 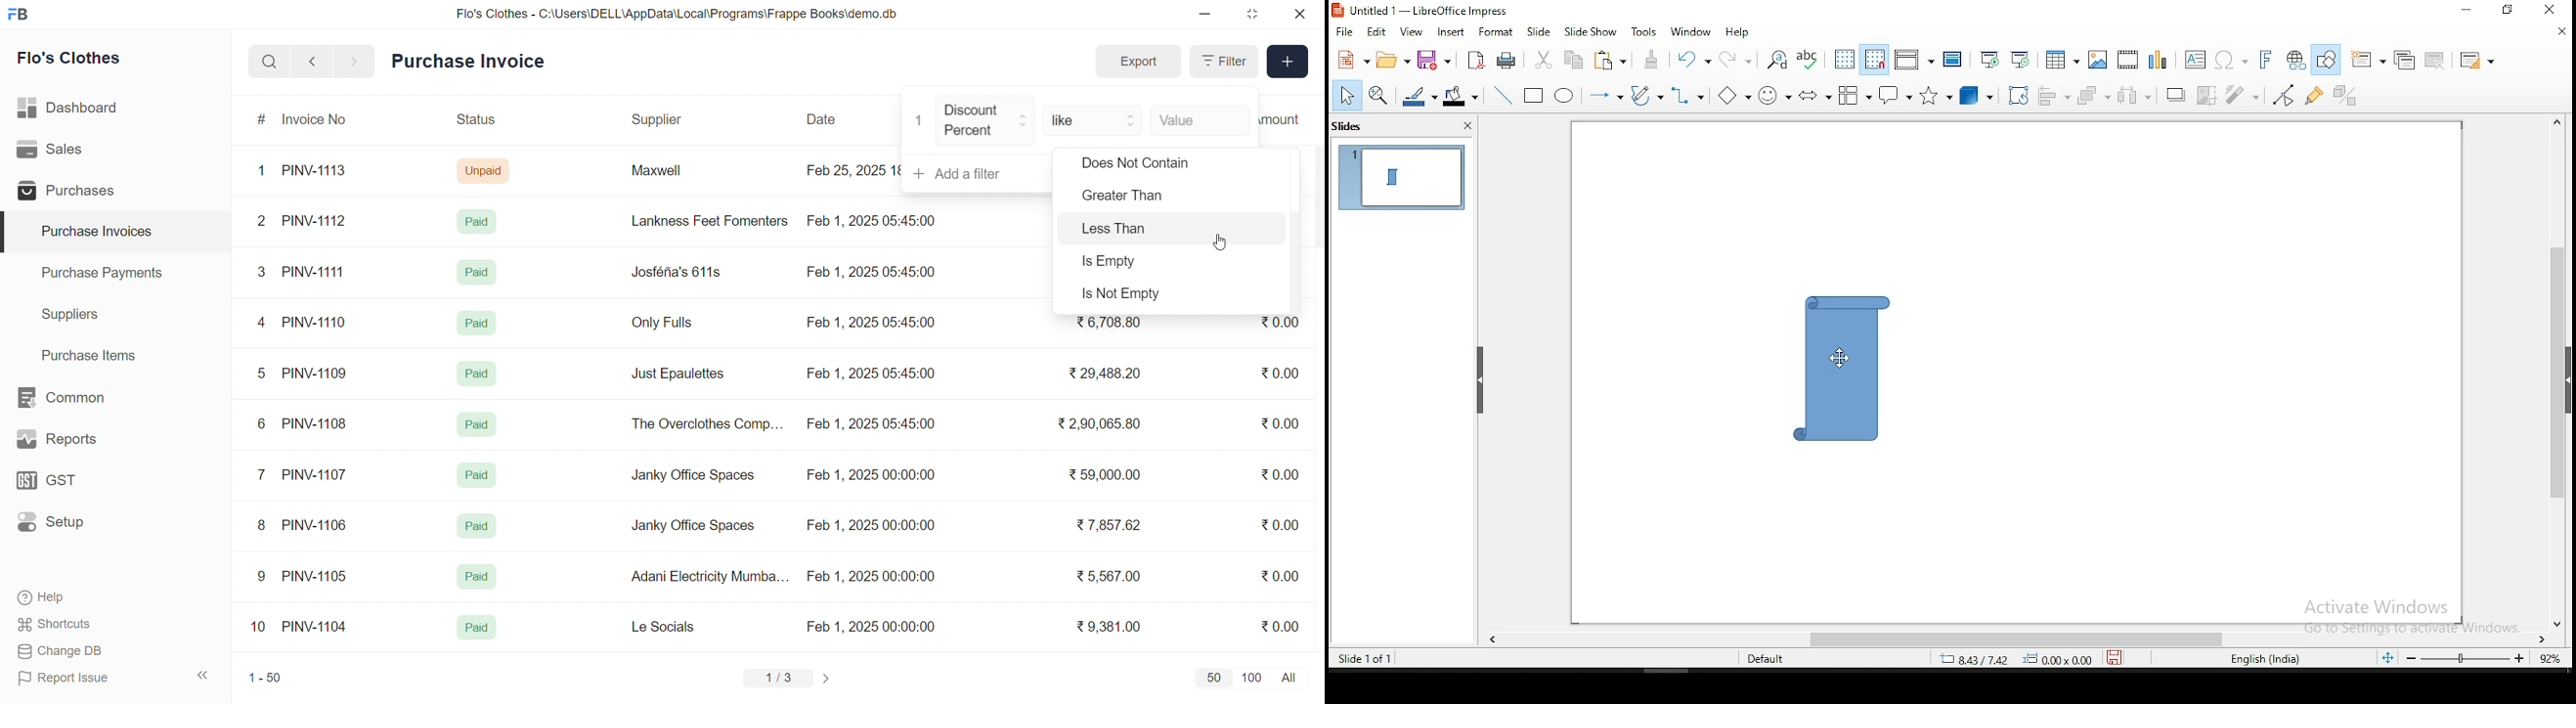 What do you see at coordinates (1566, 97) in the screenshot?
I see `ellipse` at bounding box center [1566, 97].